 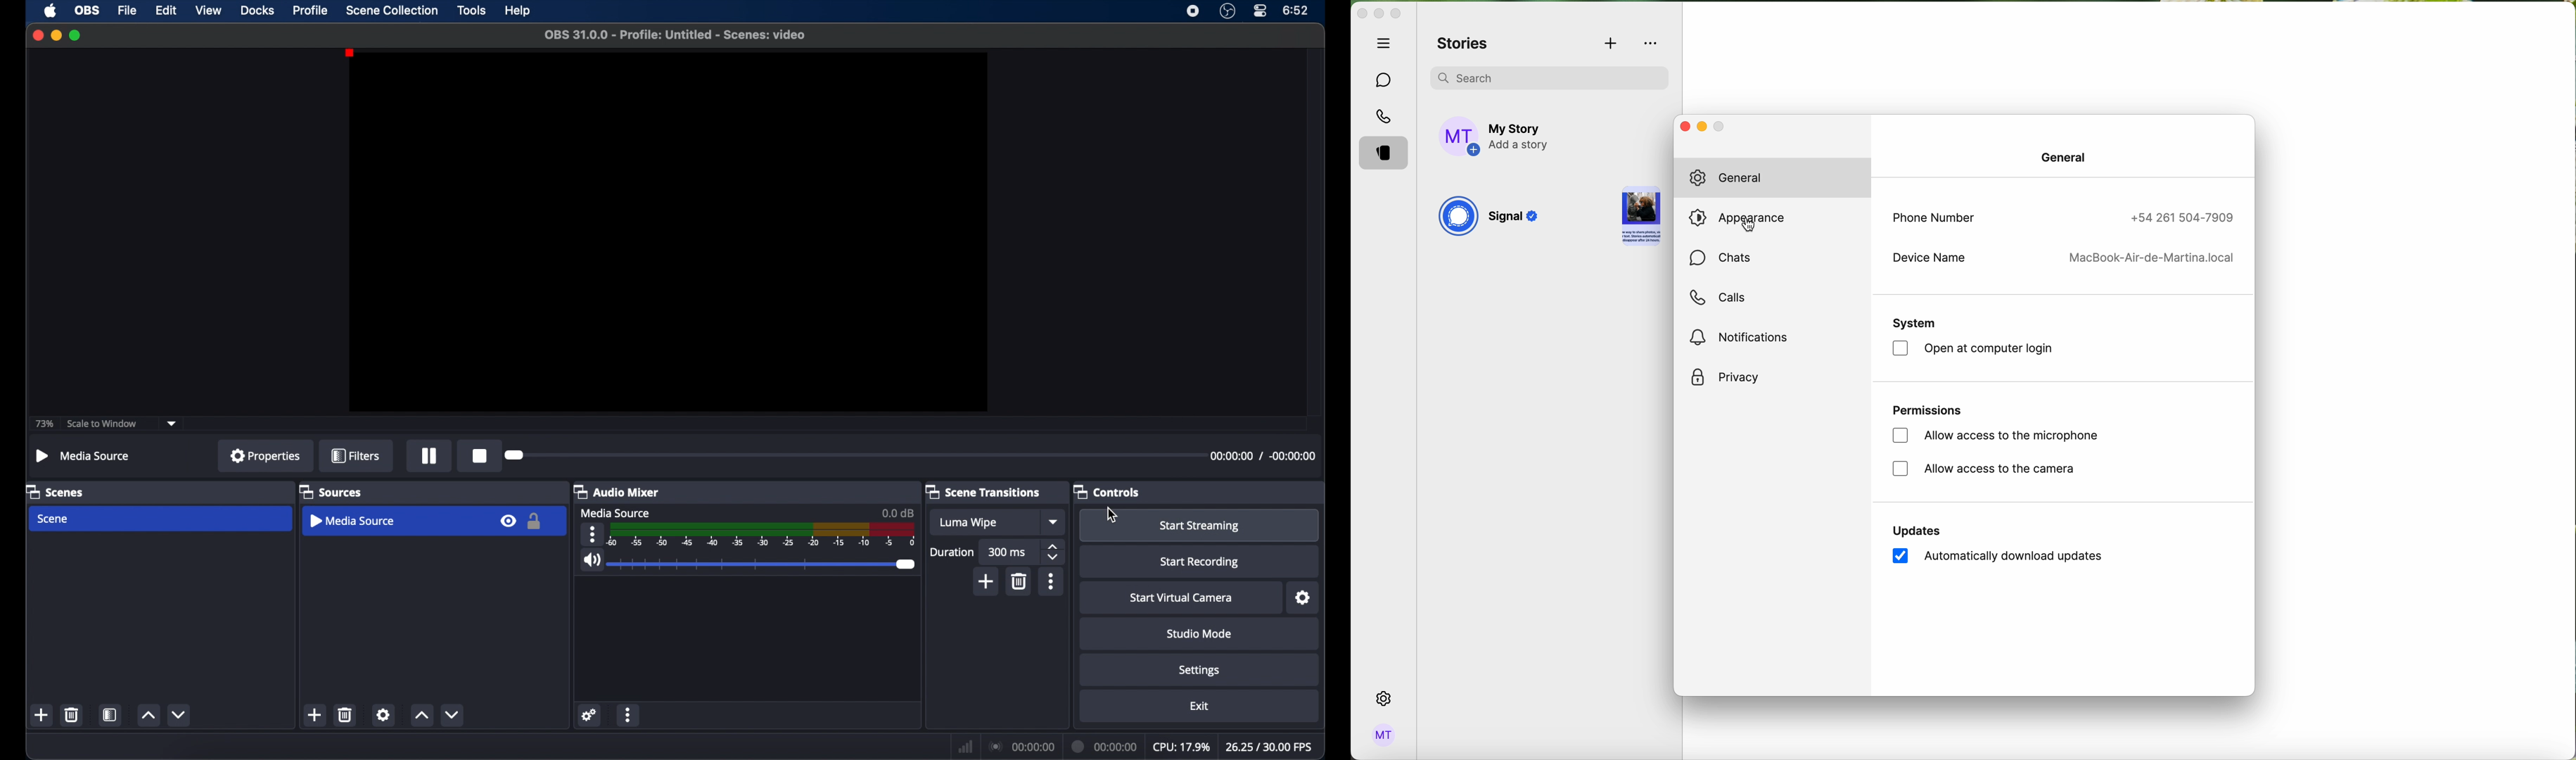 I want to click on controls, so click(x=1107, y=492).